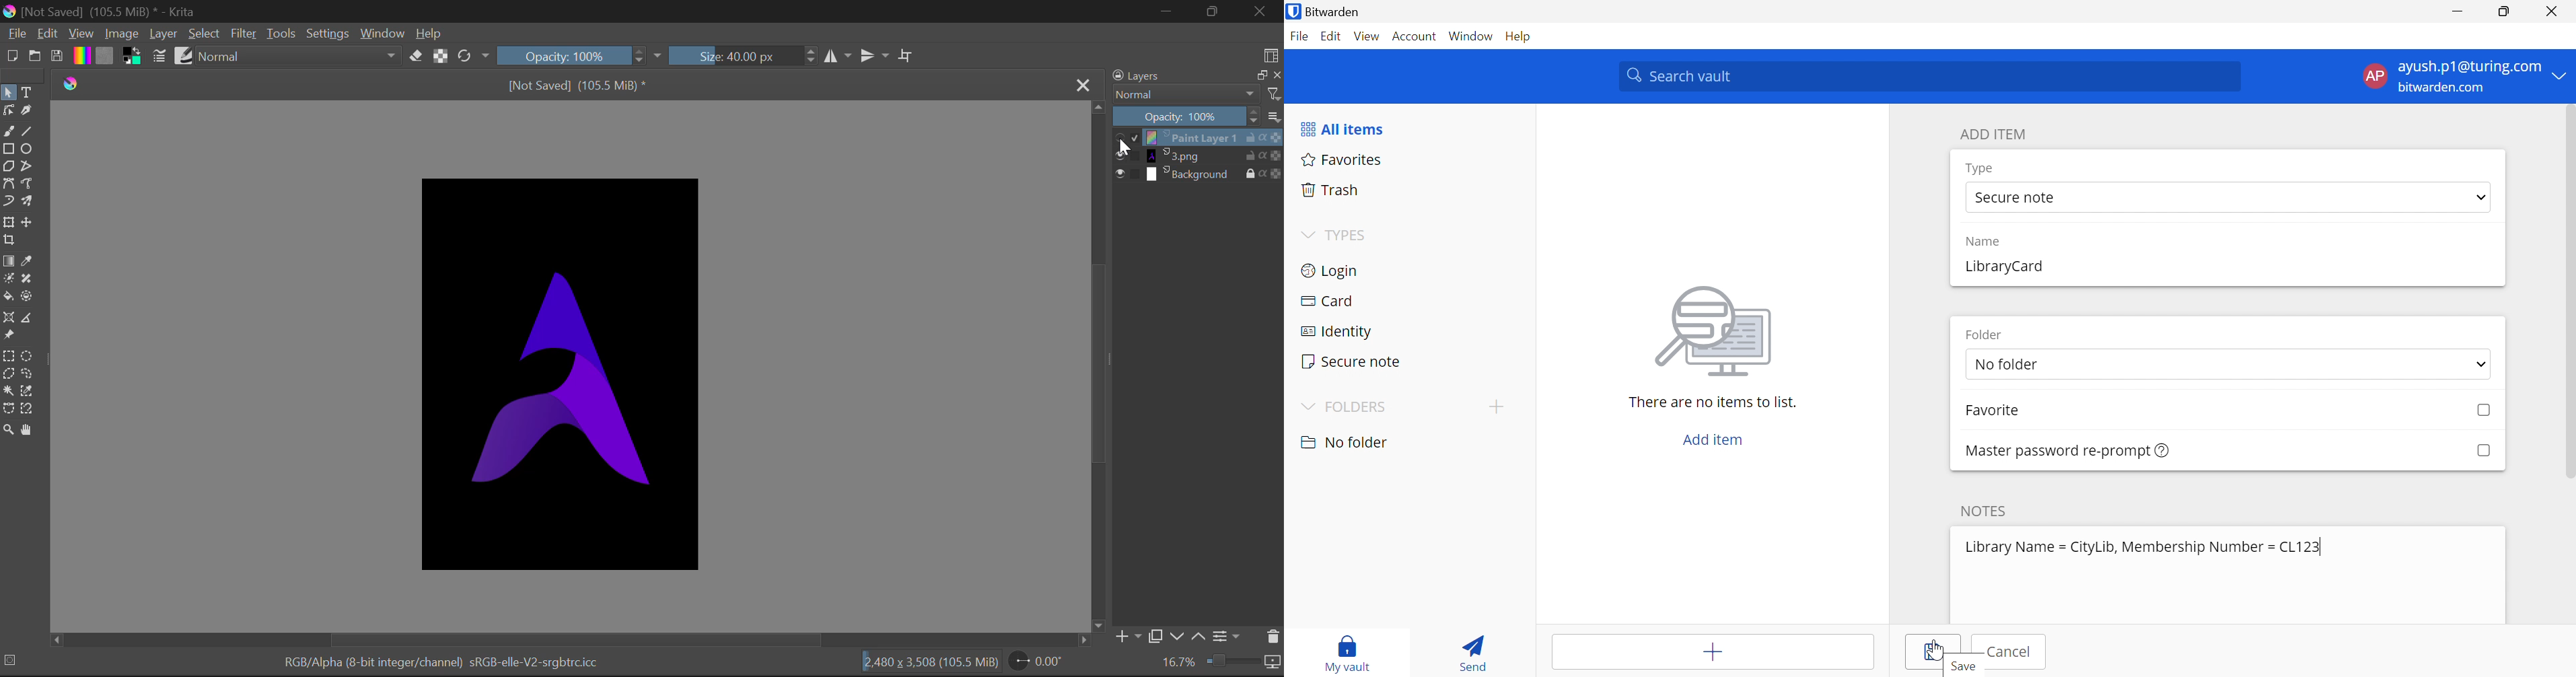 This screenshot has height=700, width=2576. I want to click on Freehand, so click(9, 131).